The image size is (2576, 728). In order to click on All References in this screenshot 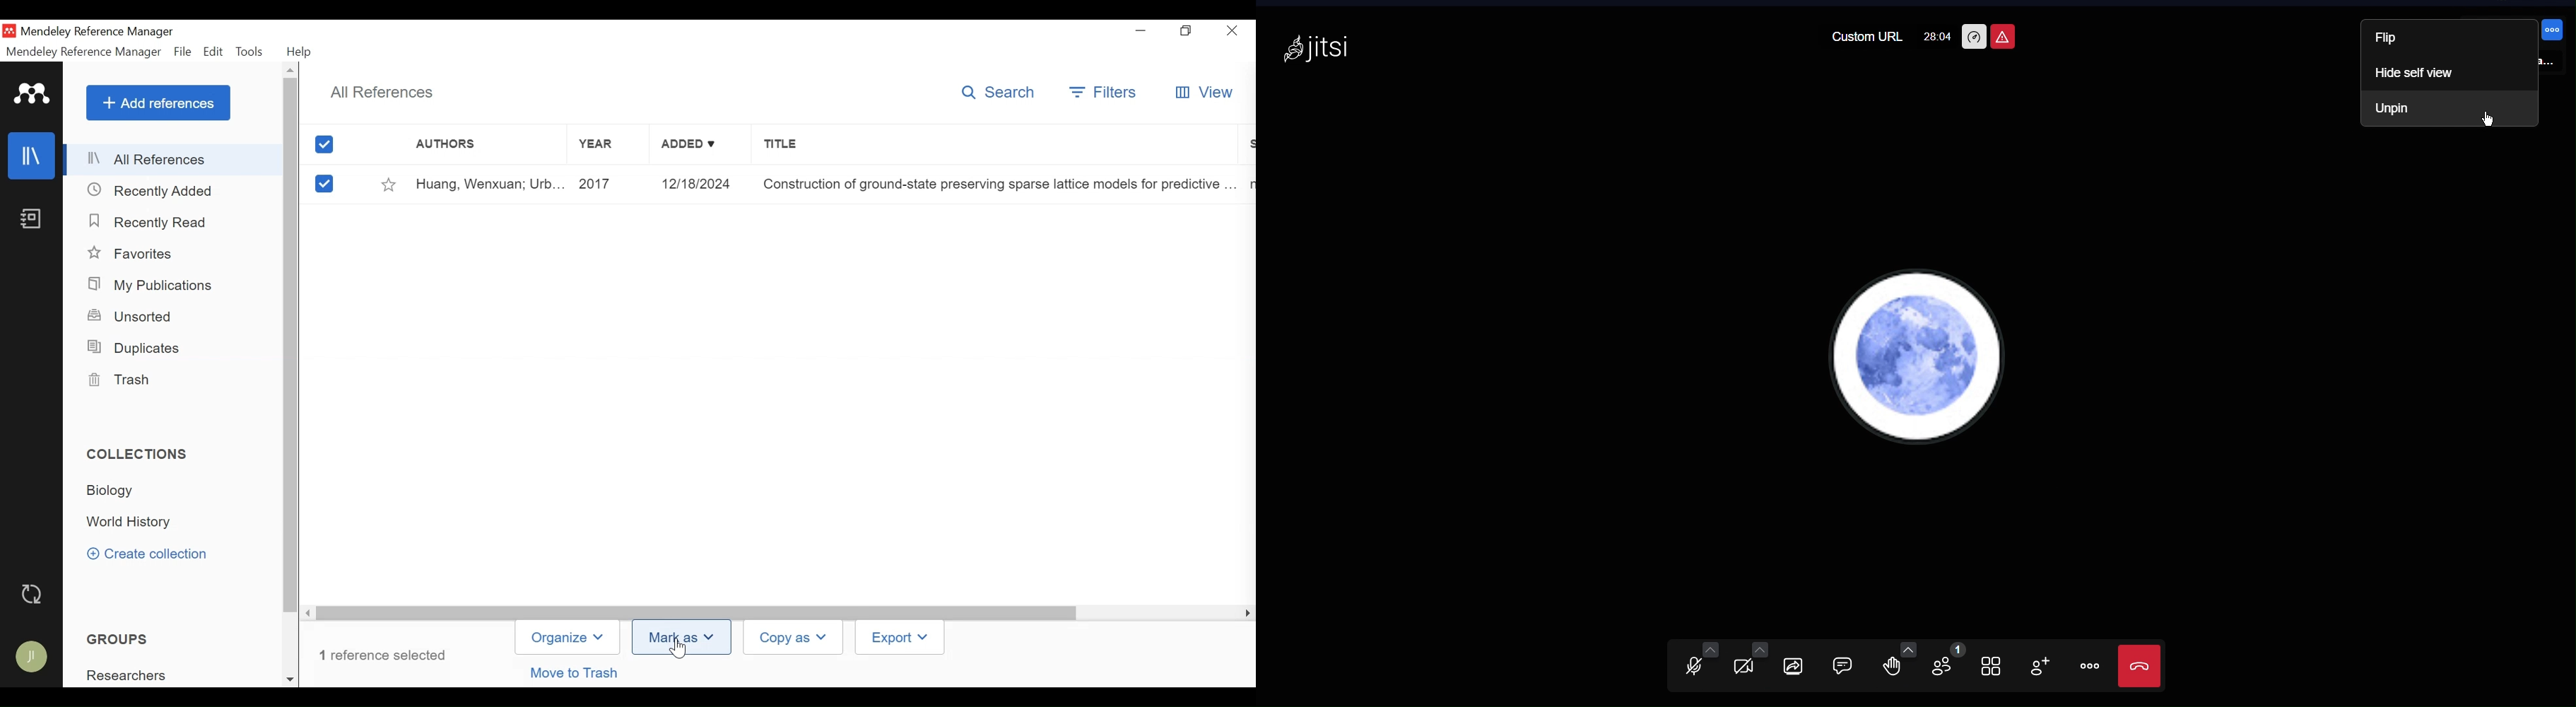, I will do `click(387, 94)`.